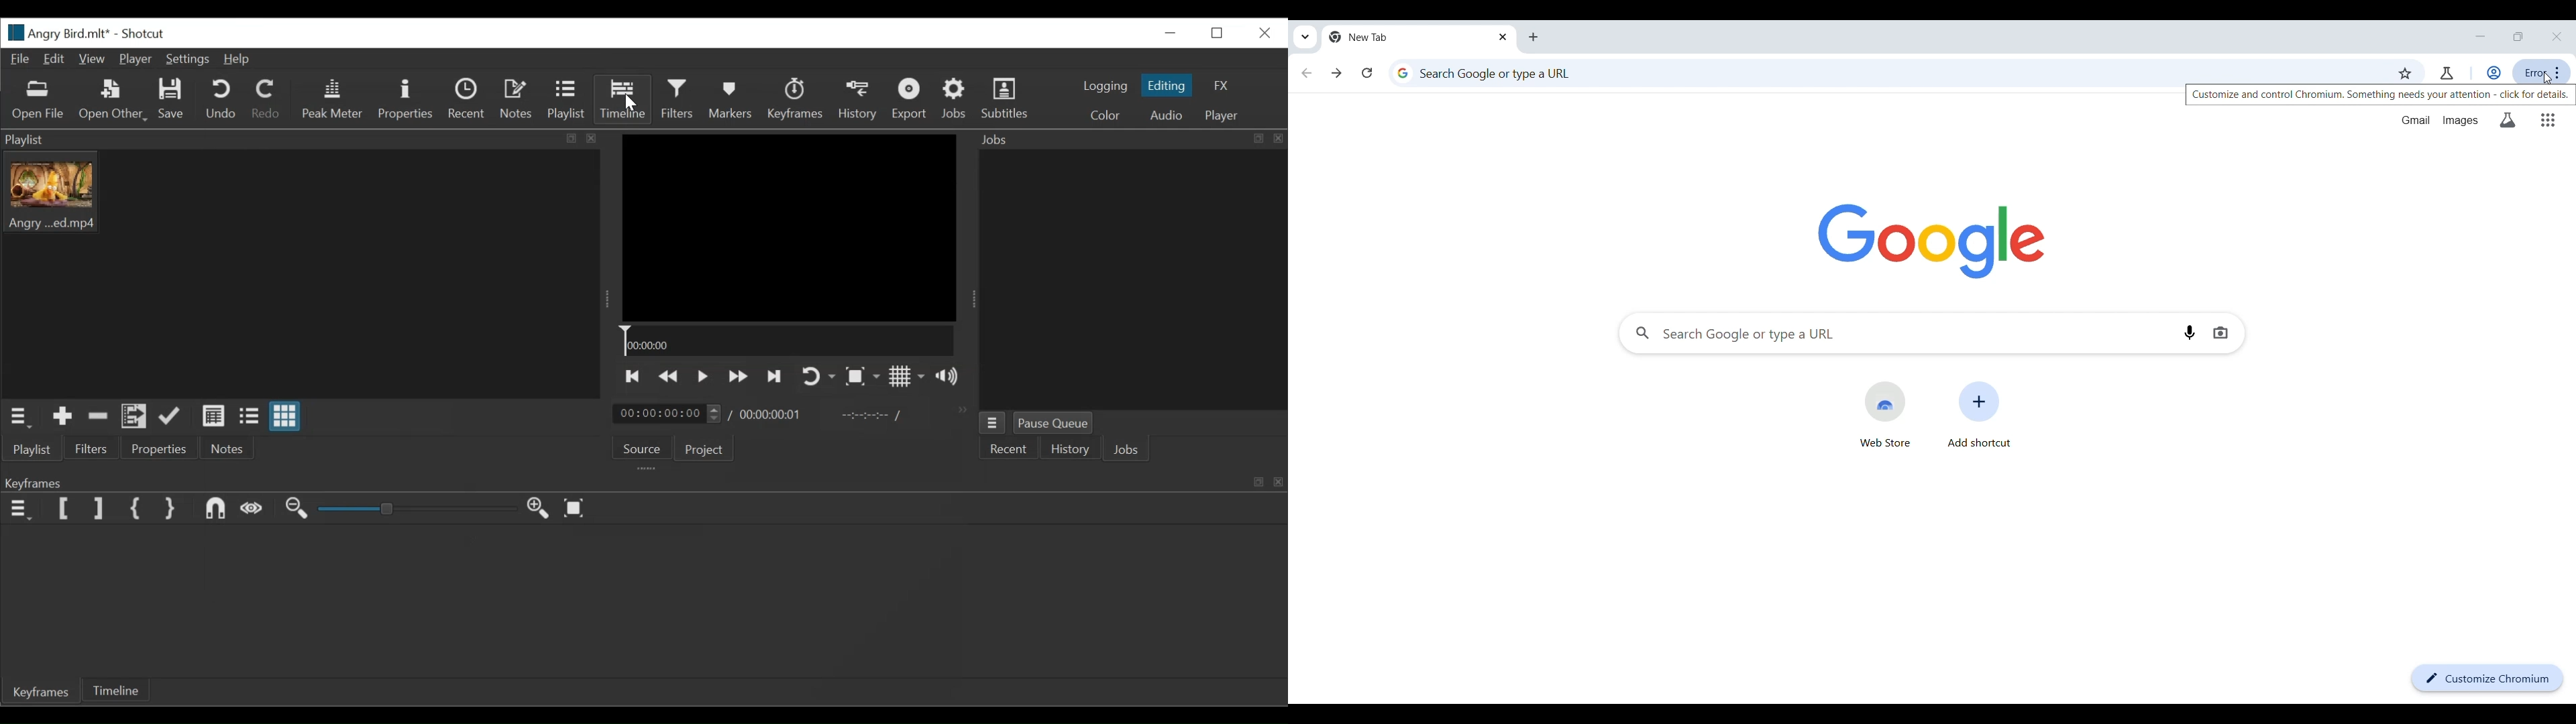 The height and width of the screenshot is (728, 2576). Describe the element at coordinates (213, 416) in the screenshot. I see `View as detail` at that location.